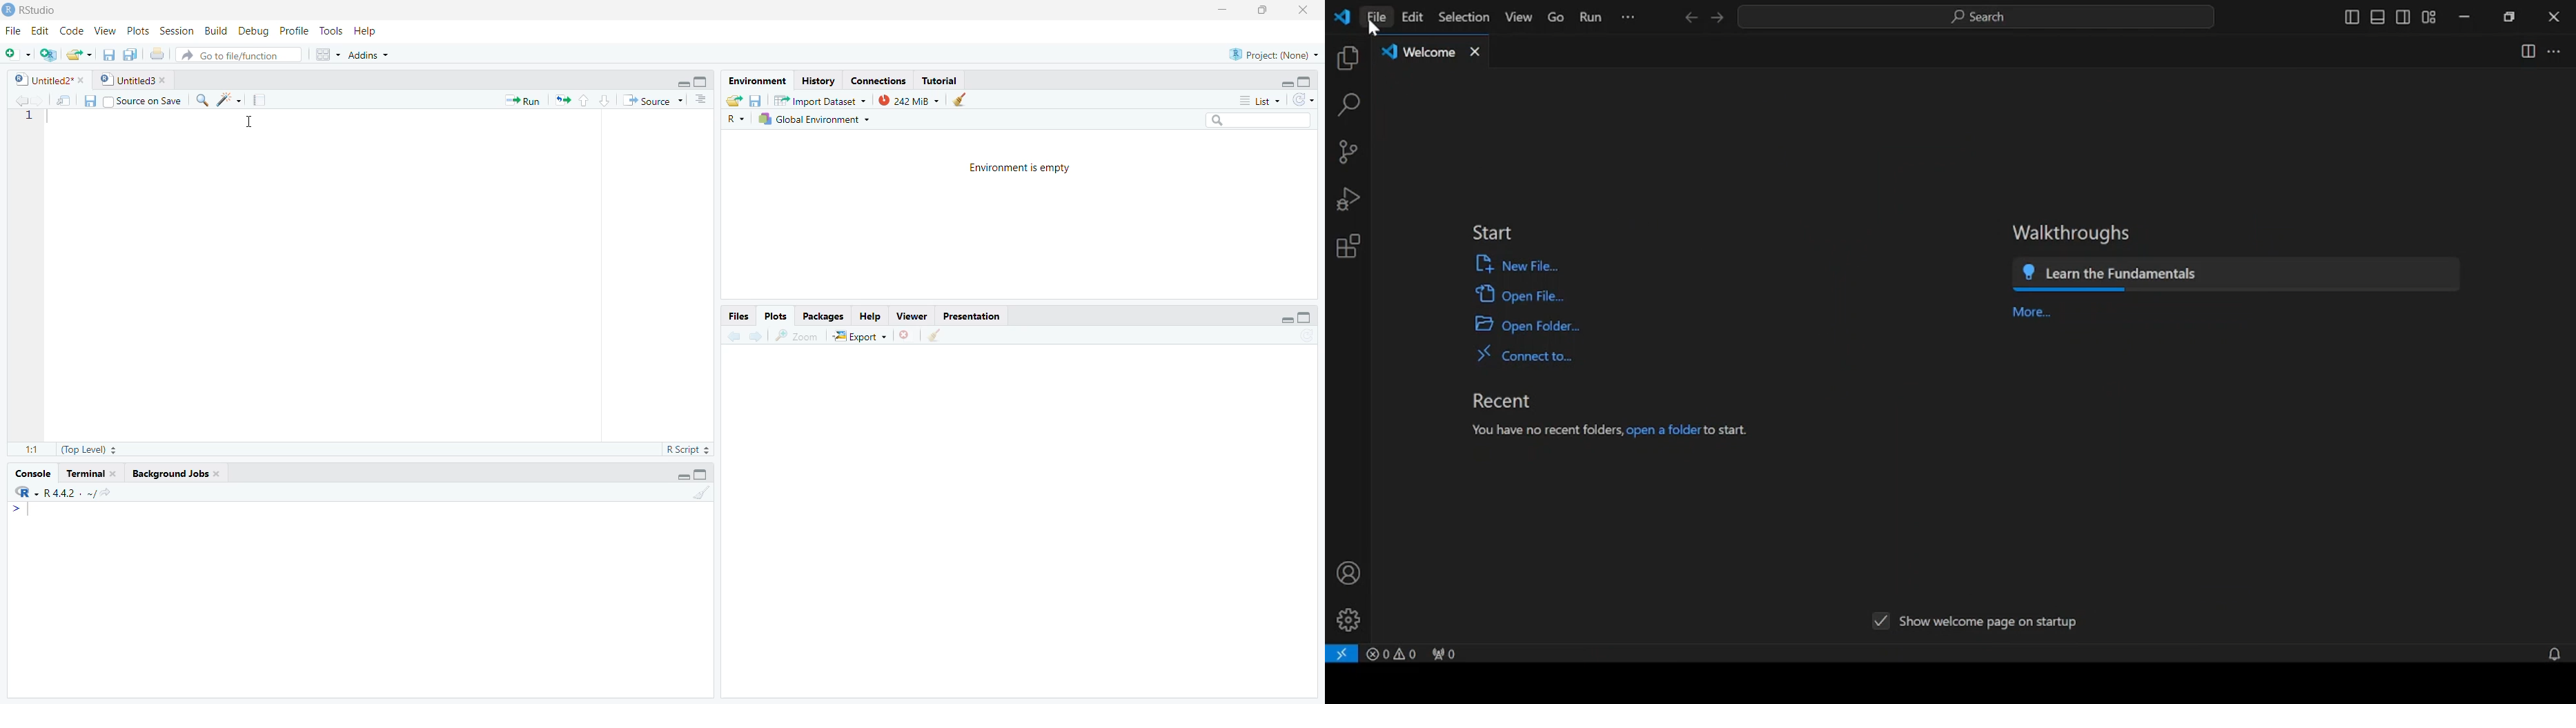 This screenshot has width=2576, height=728. What do you see at coordinates (215, 30) in the screenshot?
I see `Build` at bounding box center [215, 30].